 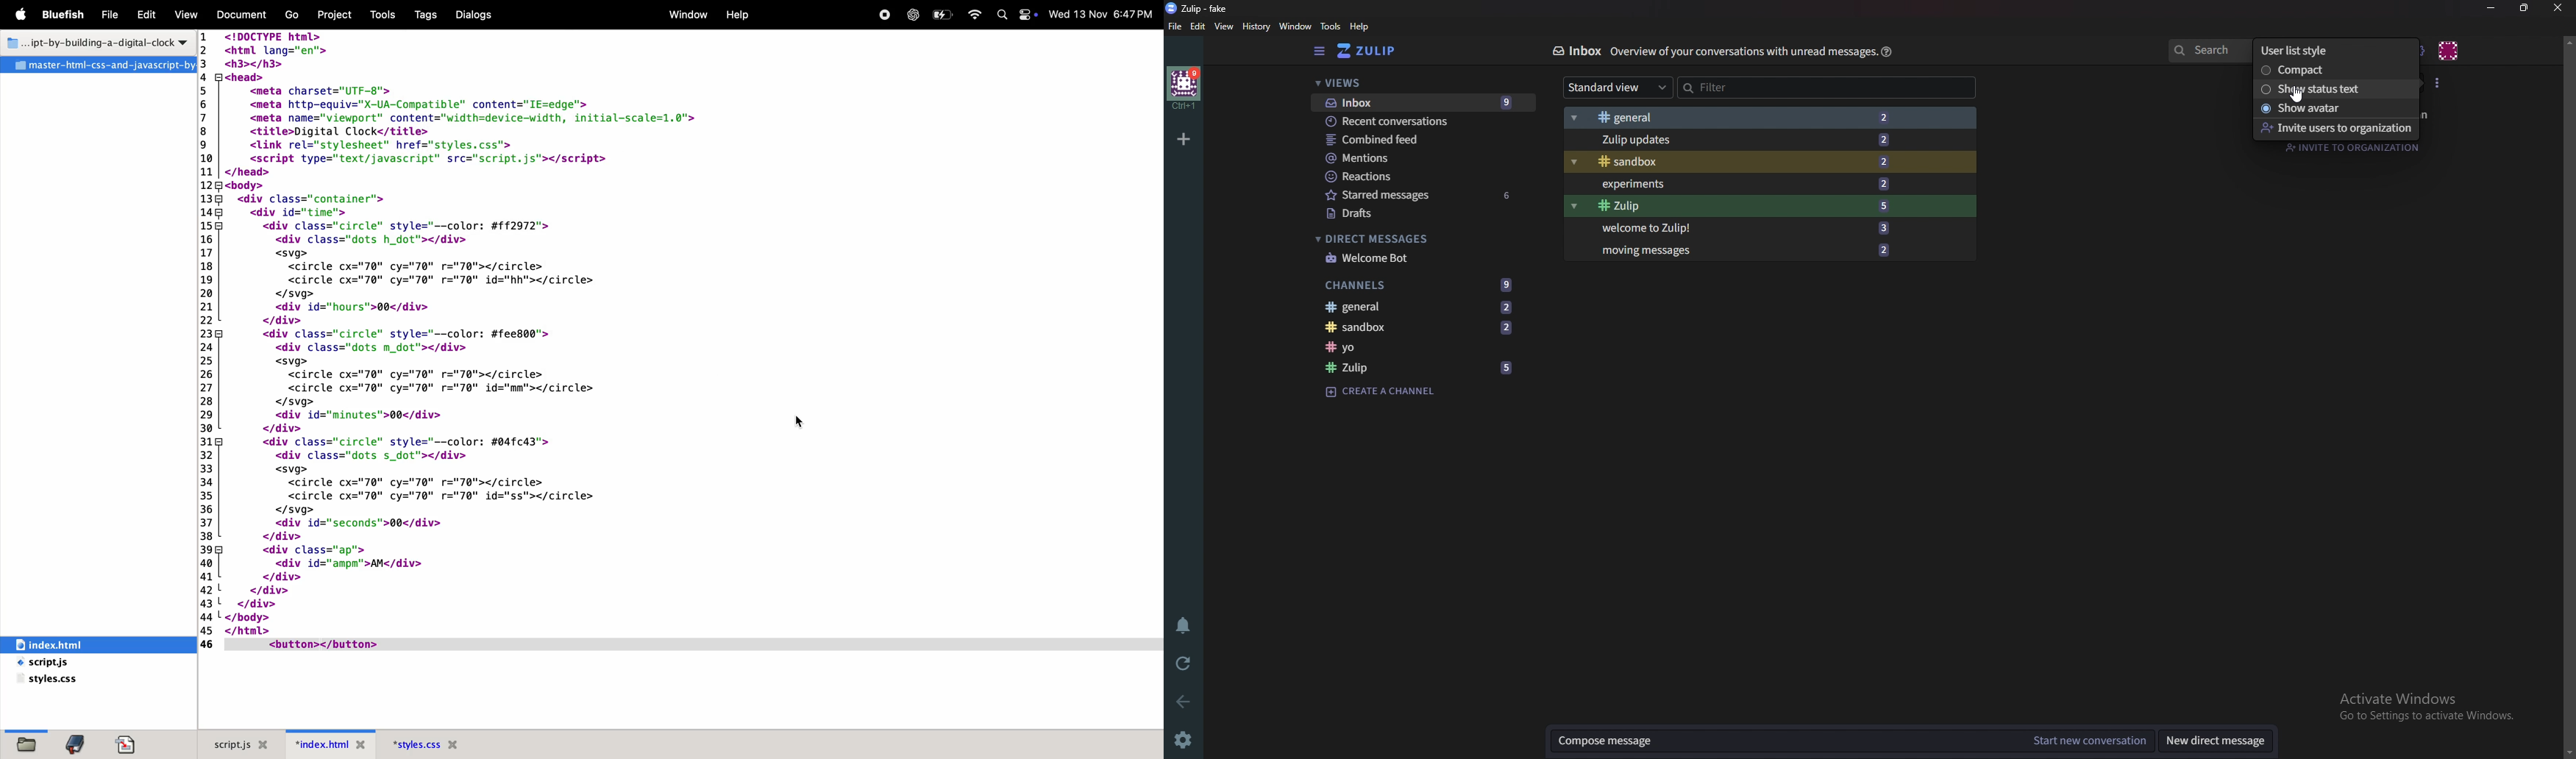 What do you see at coordinates (1422, 366) in the screenshot?
I see `Zulip` at bounding box center [1422, 366].